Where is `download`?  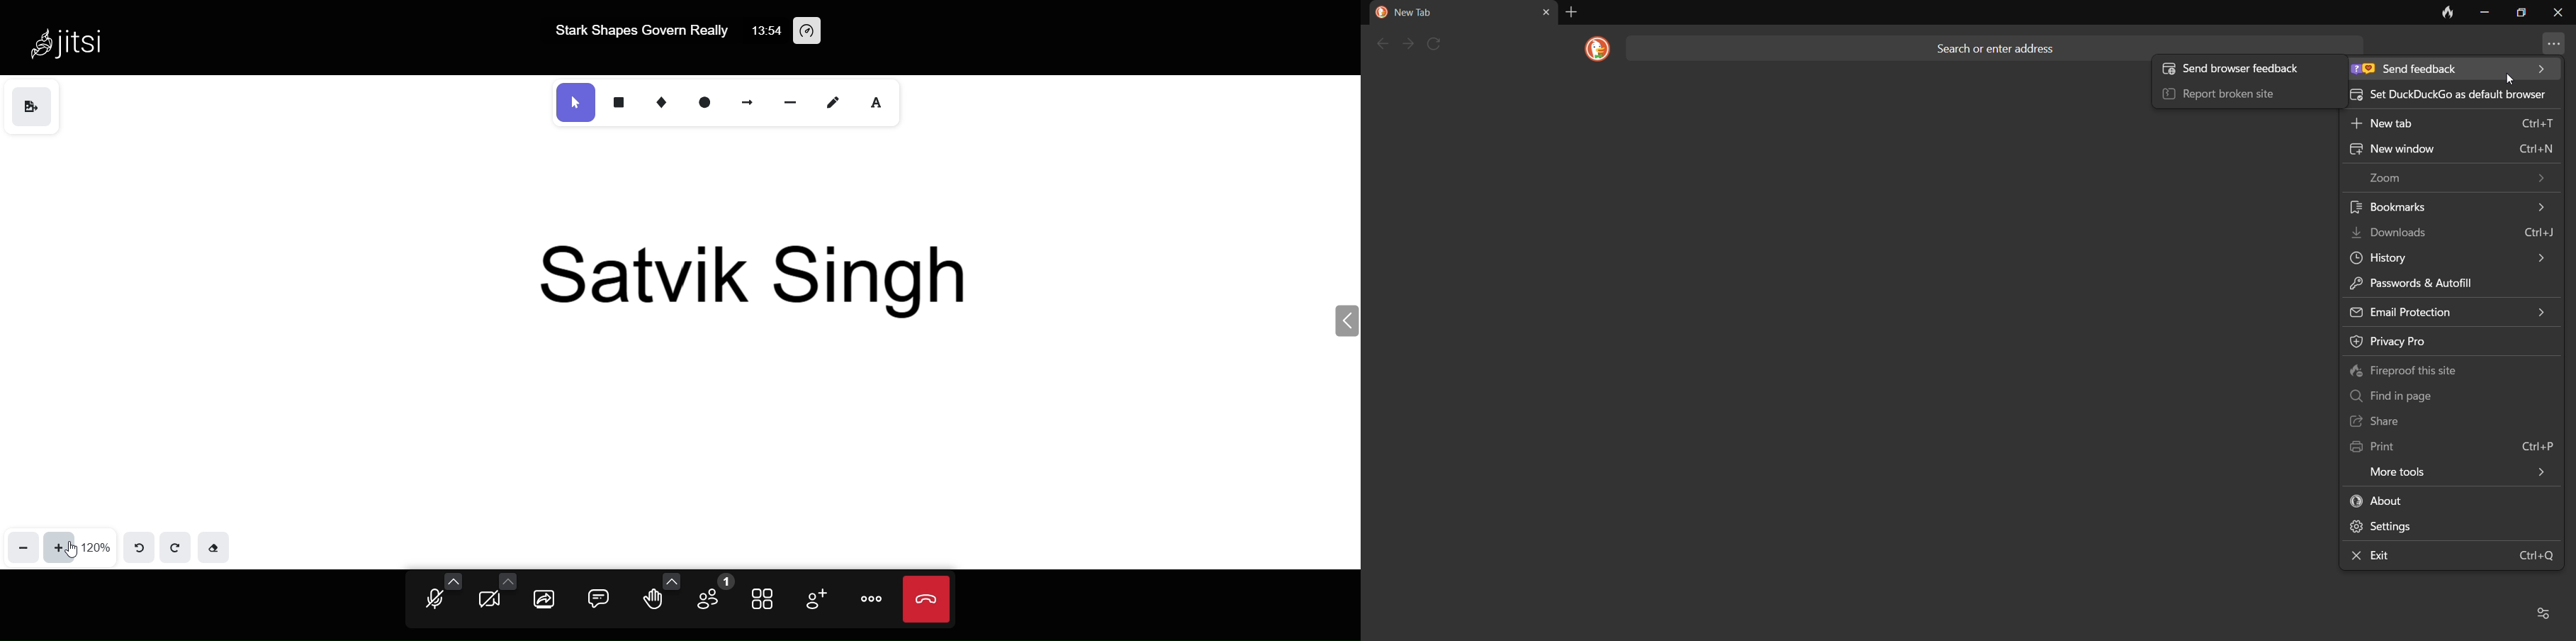 download is located at coordinates (2455, 232).